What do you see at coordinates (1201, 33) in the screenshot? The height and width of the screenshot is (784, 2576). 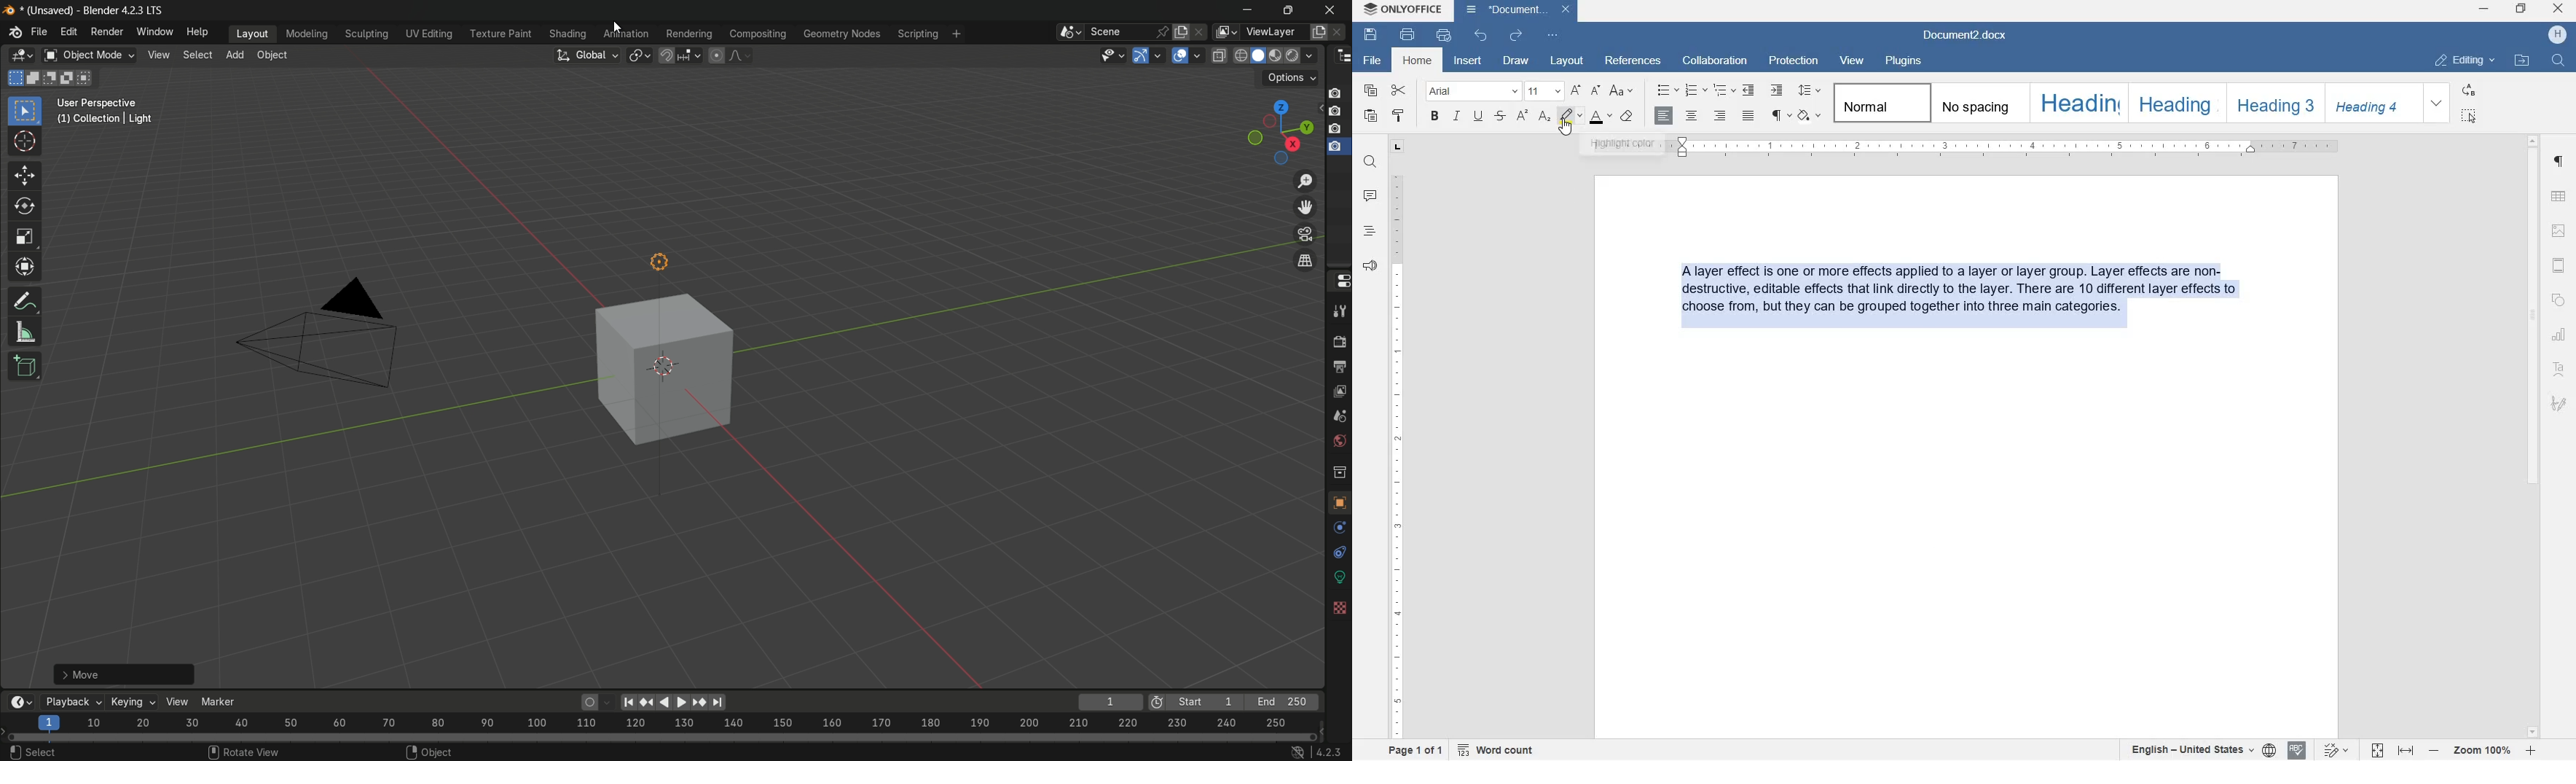 I see `delete scene` at bounding box center [1201, 33].